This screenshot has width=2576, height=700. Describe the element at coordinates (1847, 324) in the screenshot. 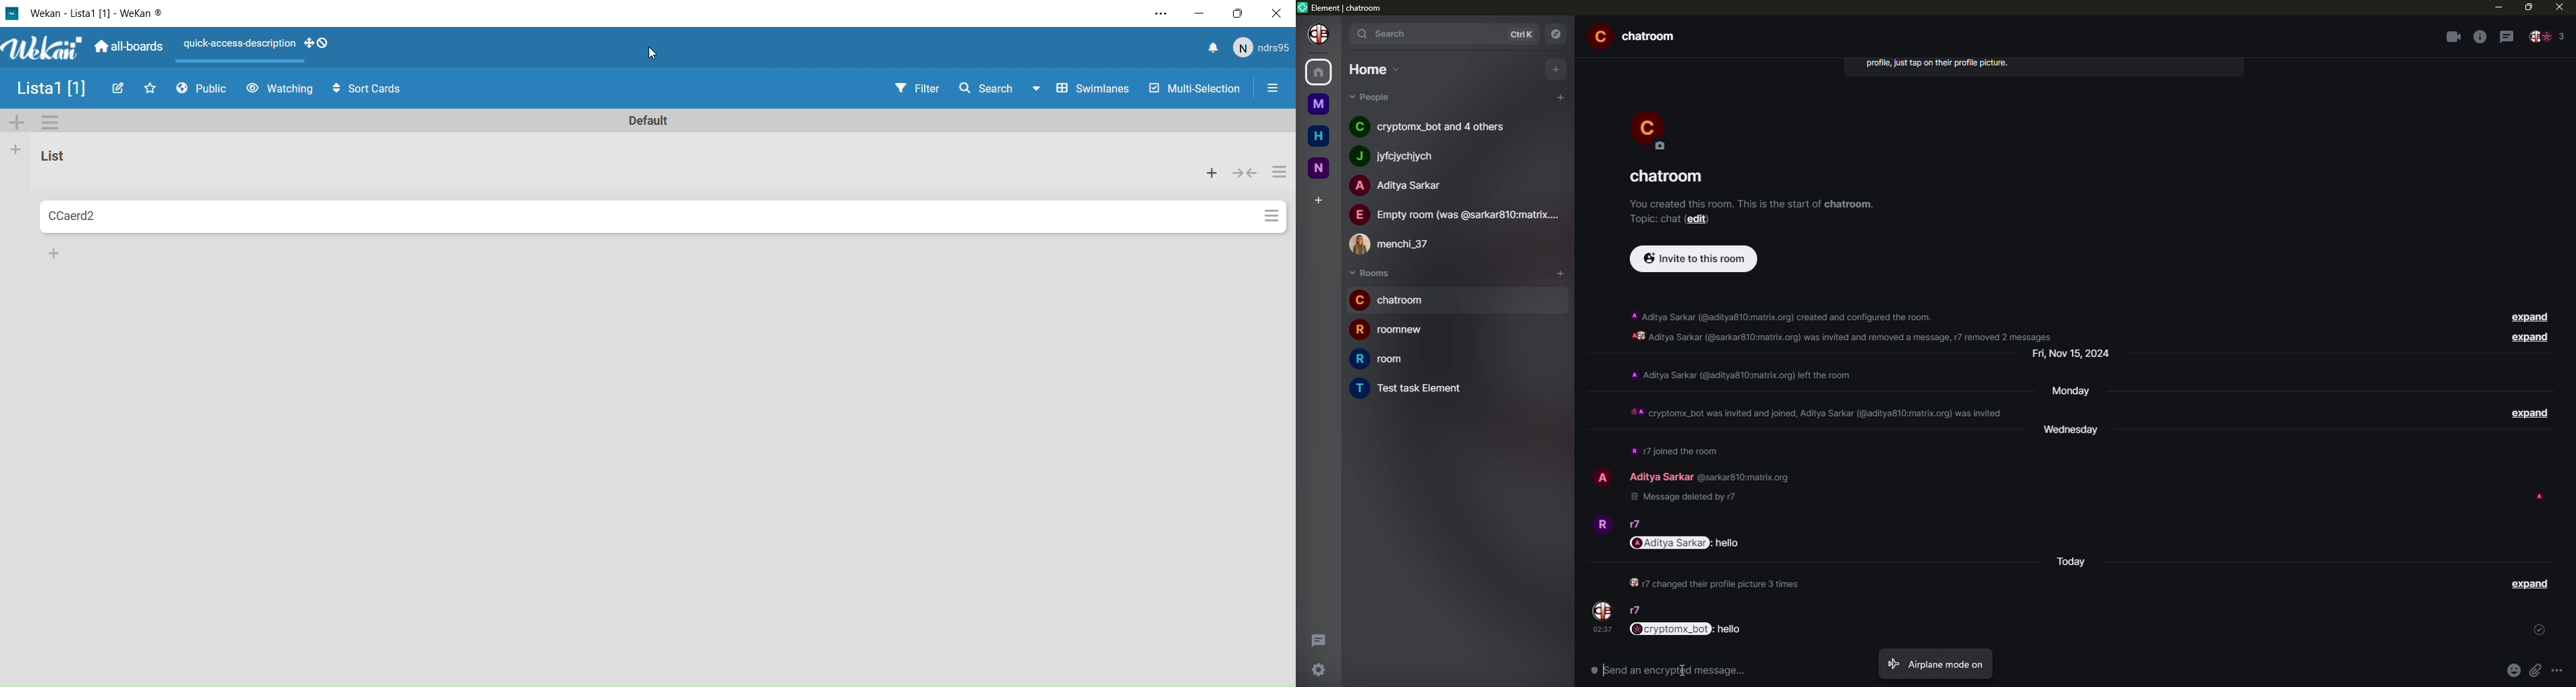

I see `info` at that location.